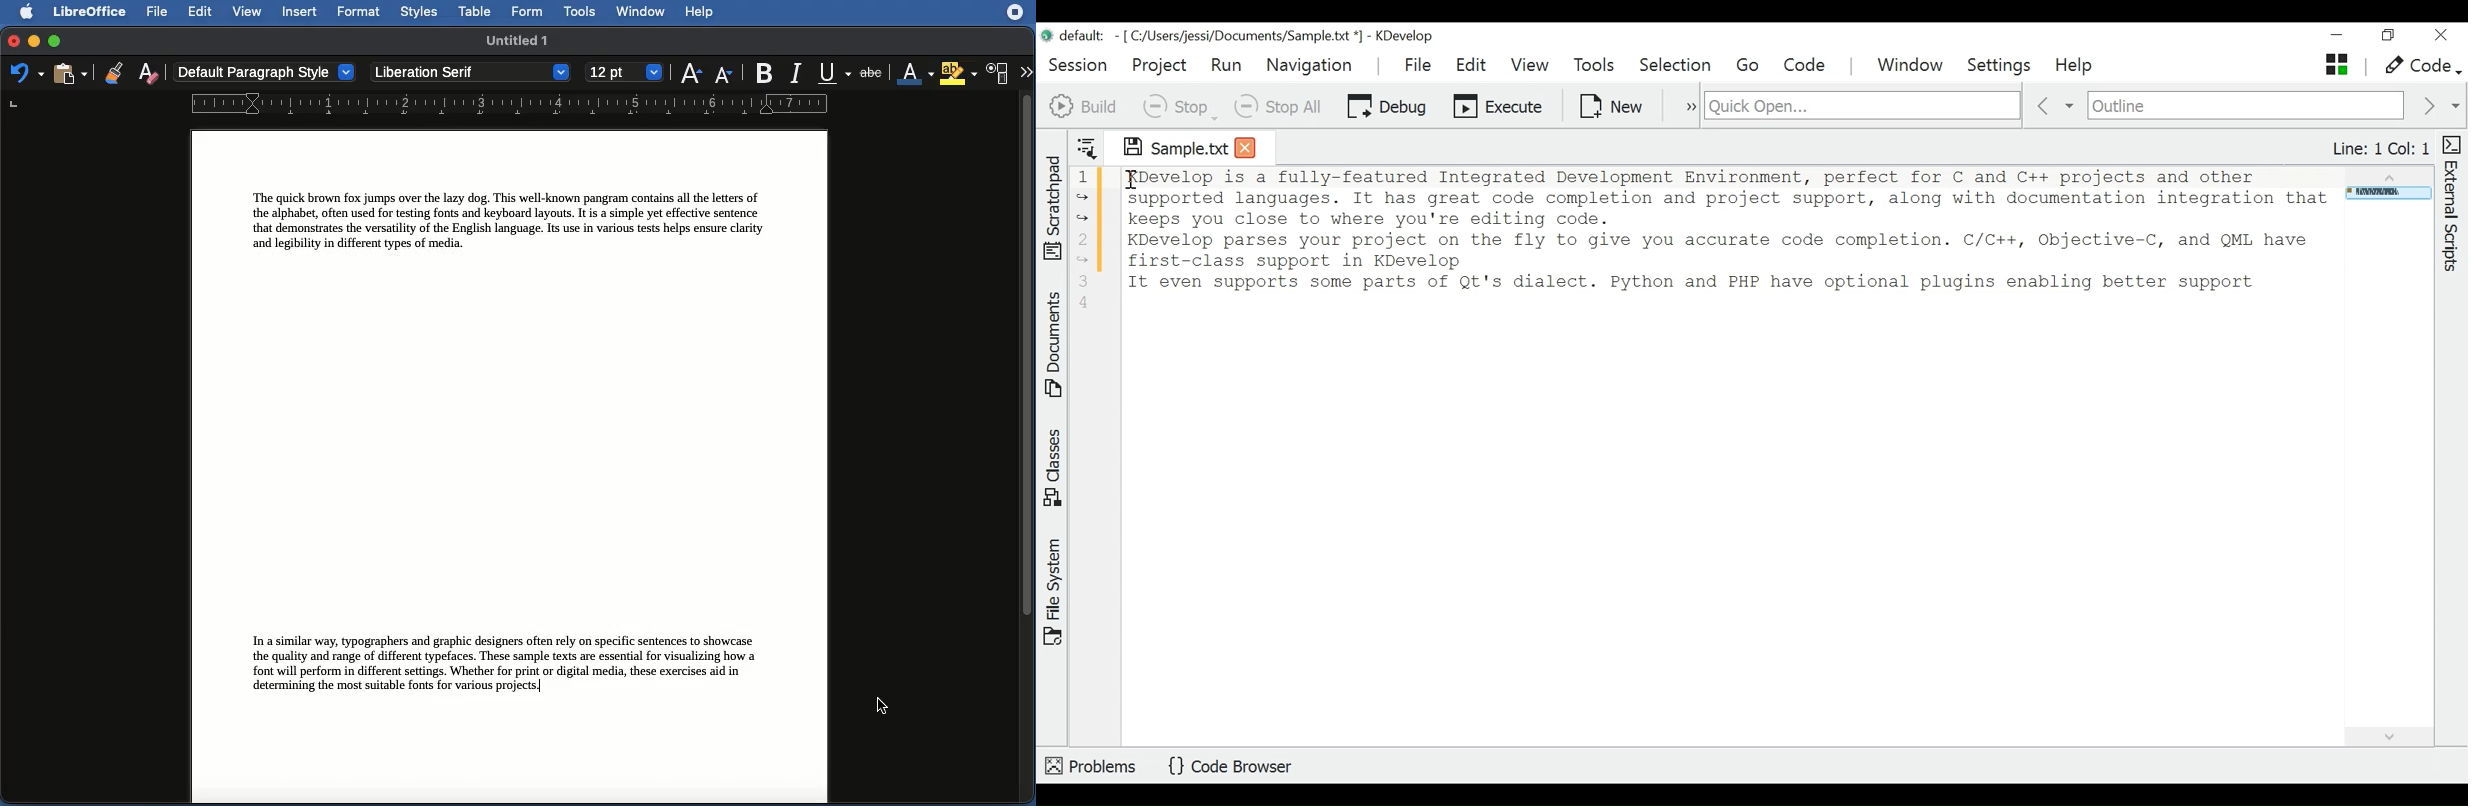 This screenshot has width=2492, height=812. What do you see at coordinates (2387, 195) in the screenshot?
I see `Page Overview` at bounding box center [2387, 195].